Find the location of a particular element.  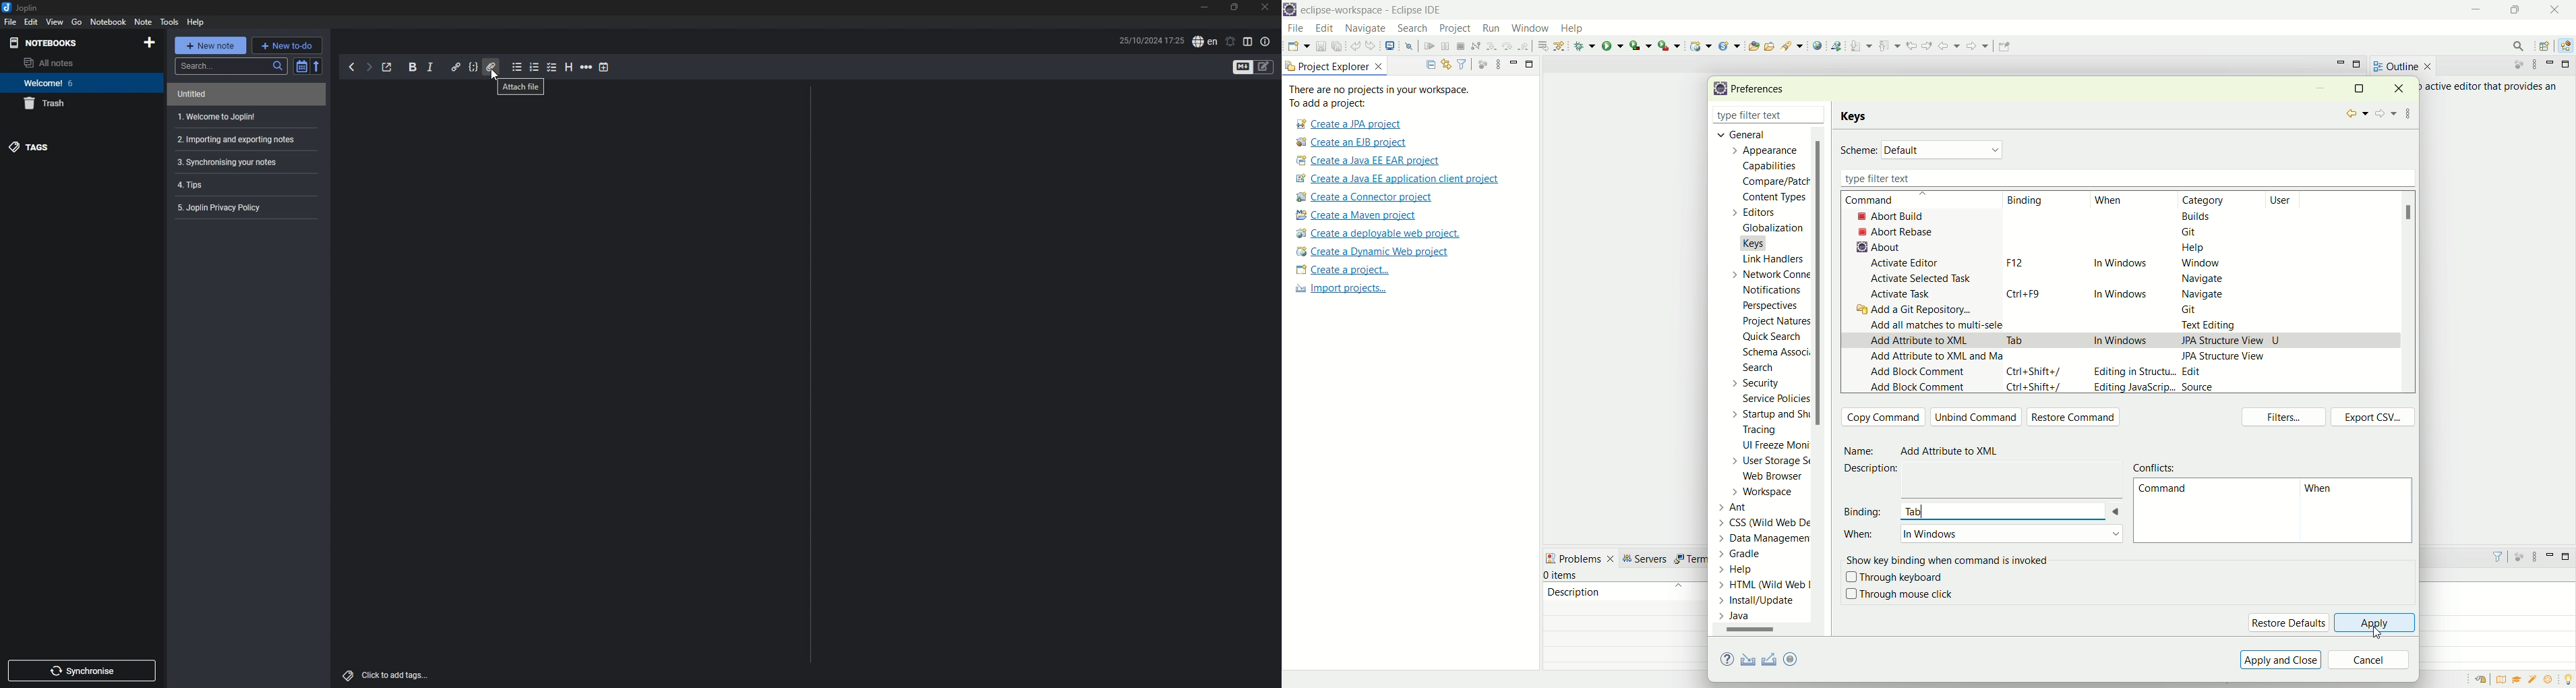

bullet list is located at coordinates (518, 67).